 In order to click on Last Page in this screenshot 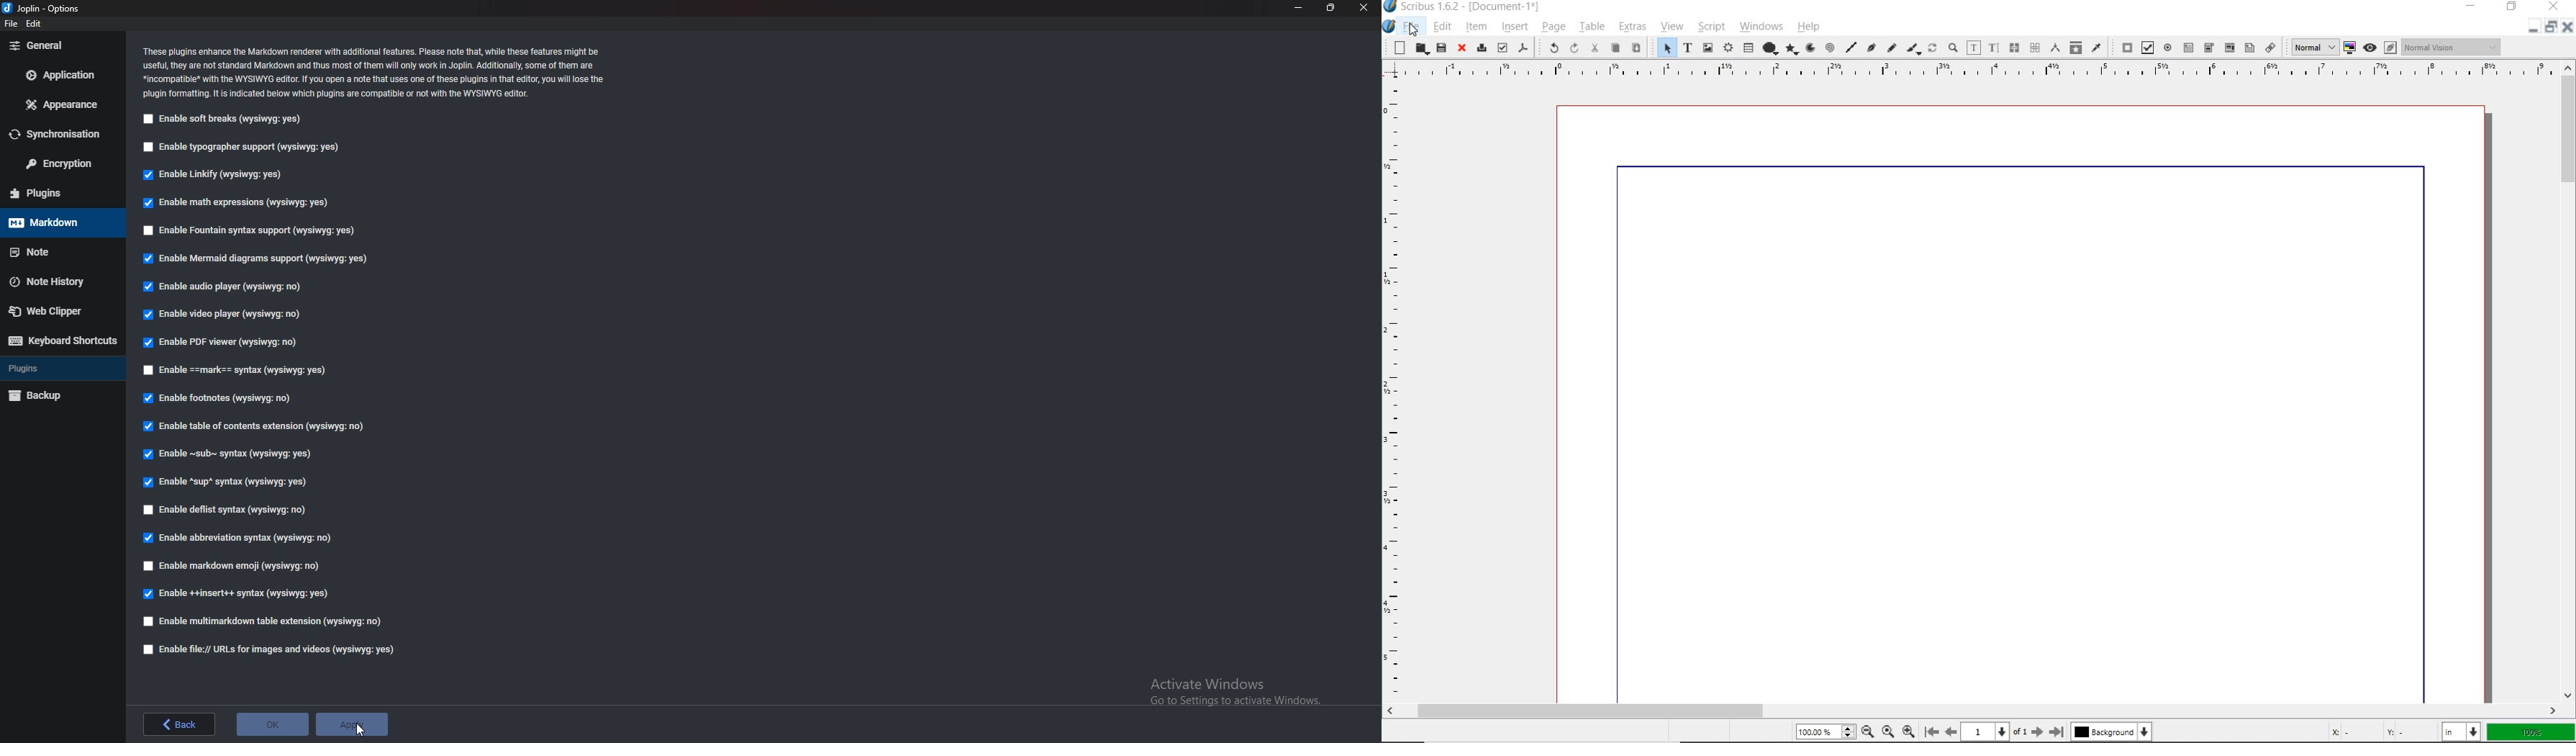, I will do `click(2057, 732)`.